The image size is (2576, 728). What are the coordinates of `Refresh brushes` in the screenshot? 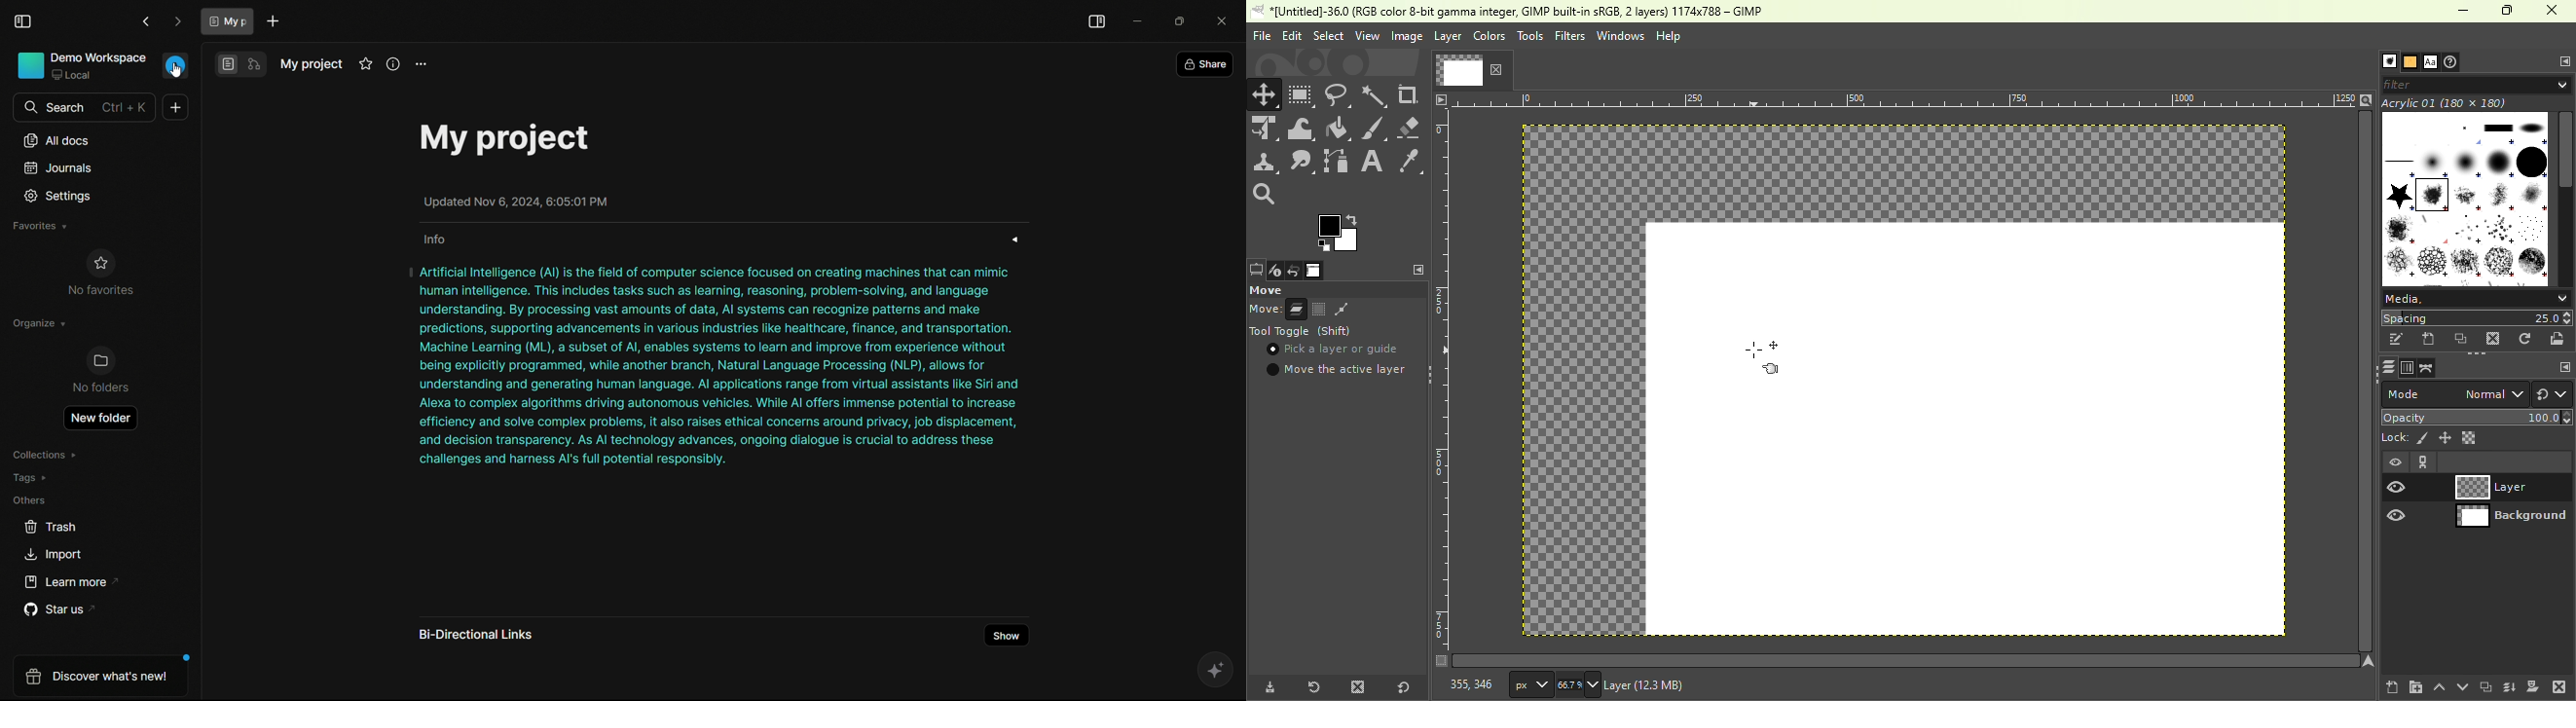 It's located at (2527, 338).